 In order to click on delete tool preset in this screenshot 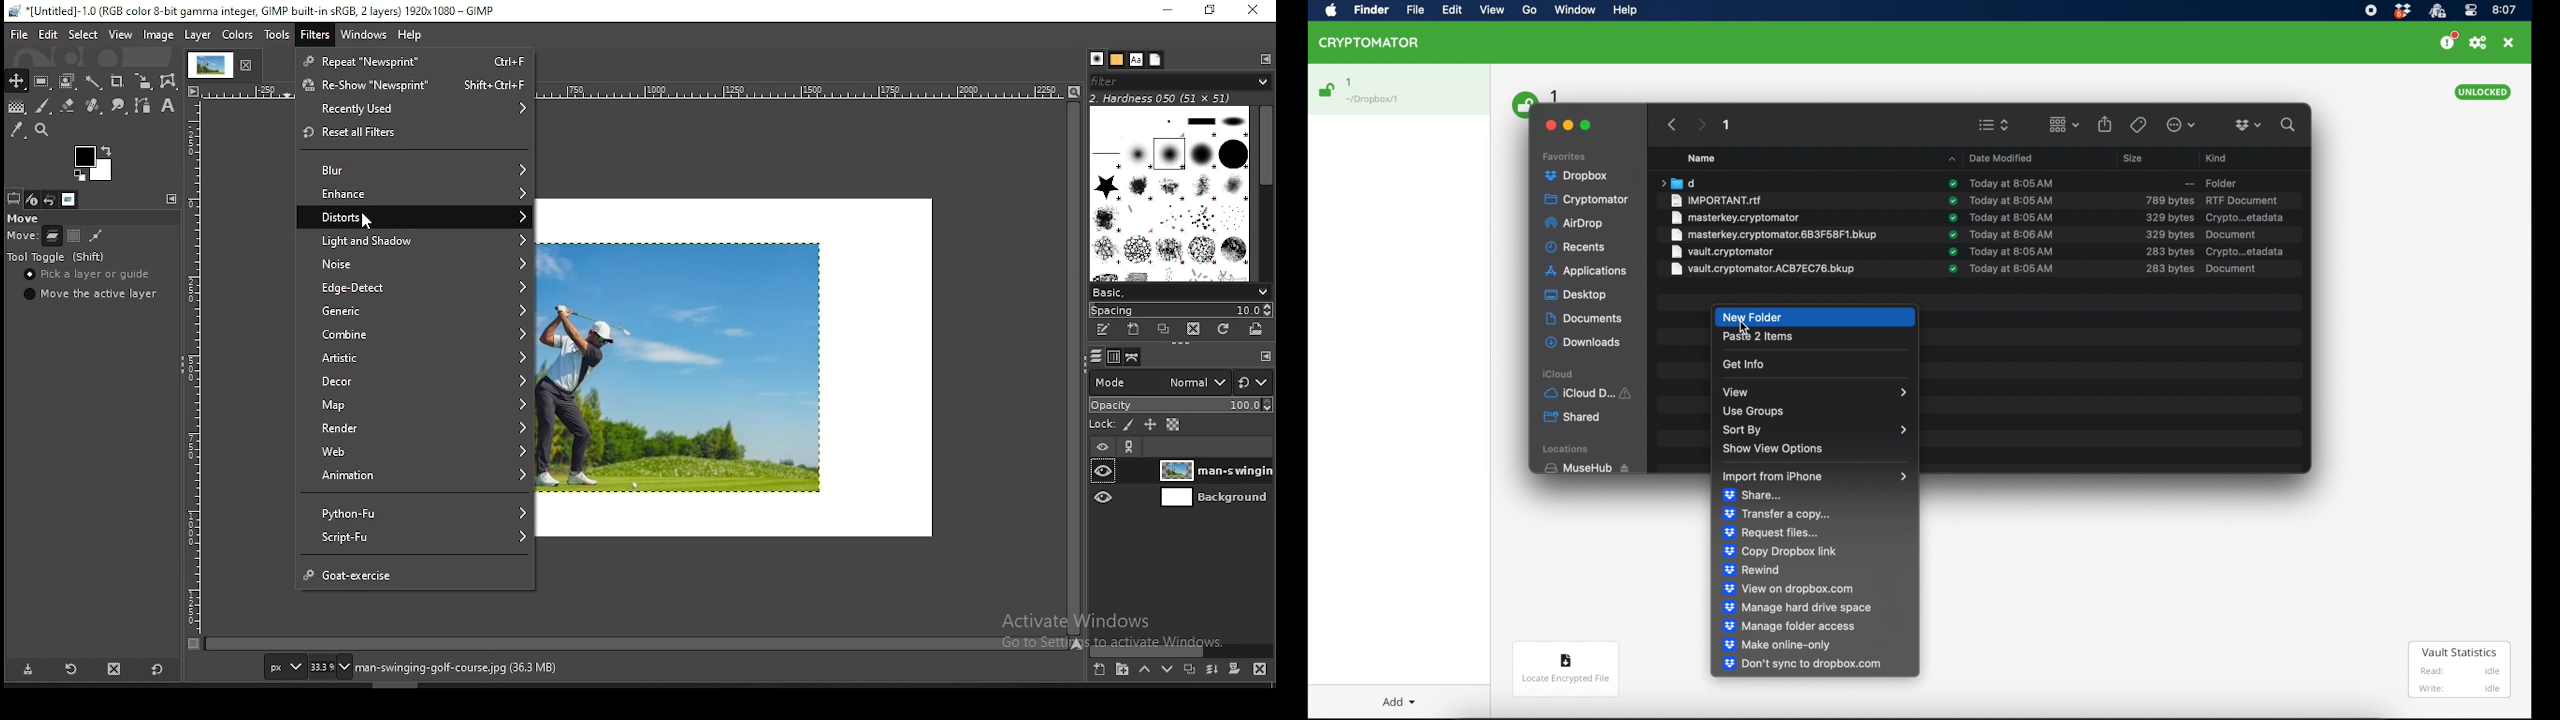, I will do `click(113, 669)`.